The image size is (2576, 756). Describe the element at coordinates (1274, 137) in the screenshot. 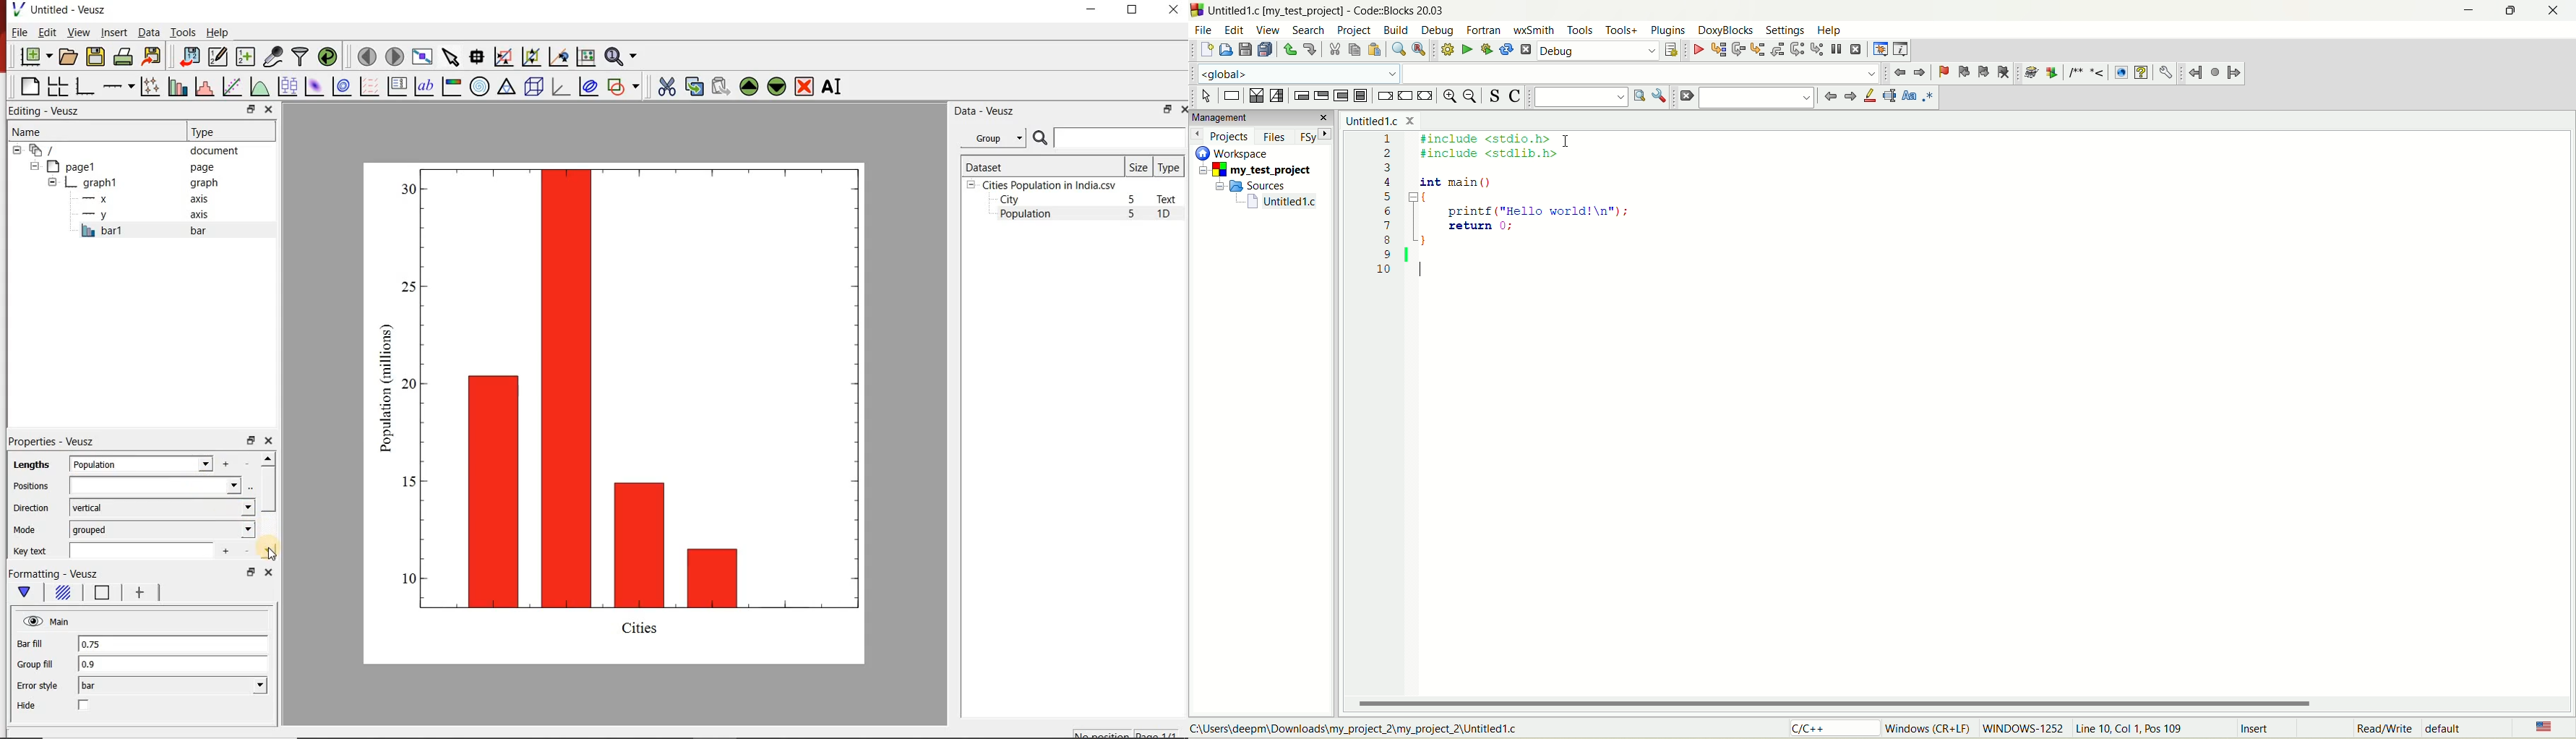

I see `files` at that location.